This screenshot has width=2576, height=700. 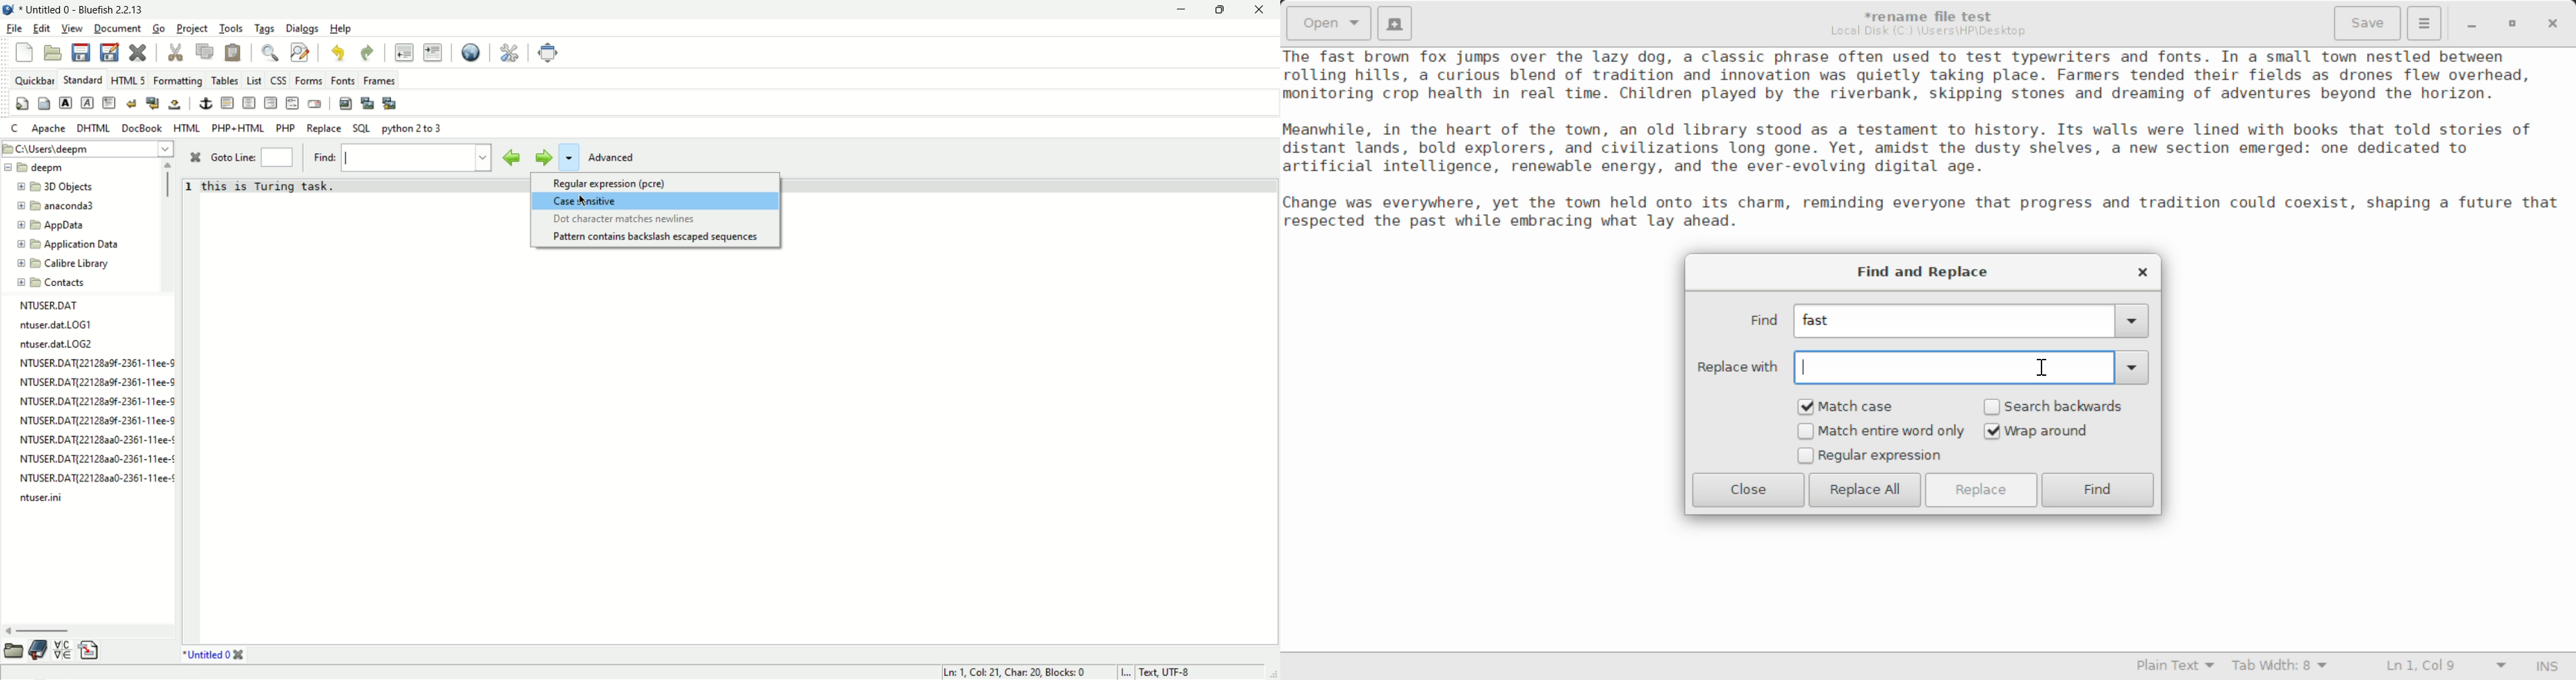 I want to click on bookmark, so click(x=37, y=649).